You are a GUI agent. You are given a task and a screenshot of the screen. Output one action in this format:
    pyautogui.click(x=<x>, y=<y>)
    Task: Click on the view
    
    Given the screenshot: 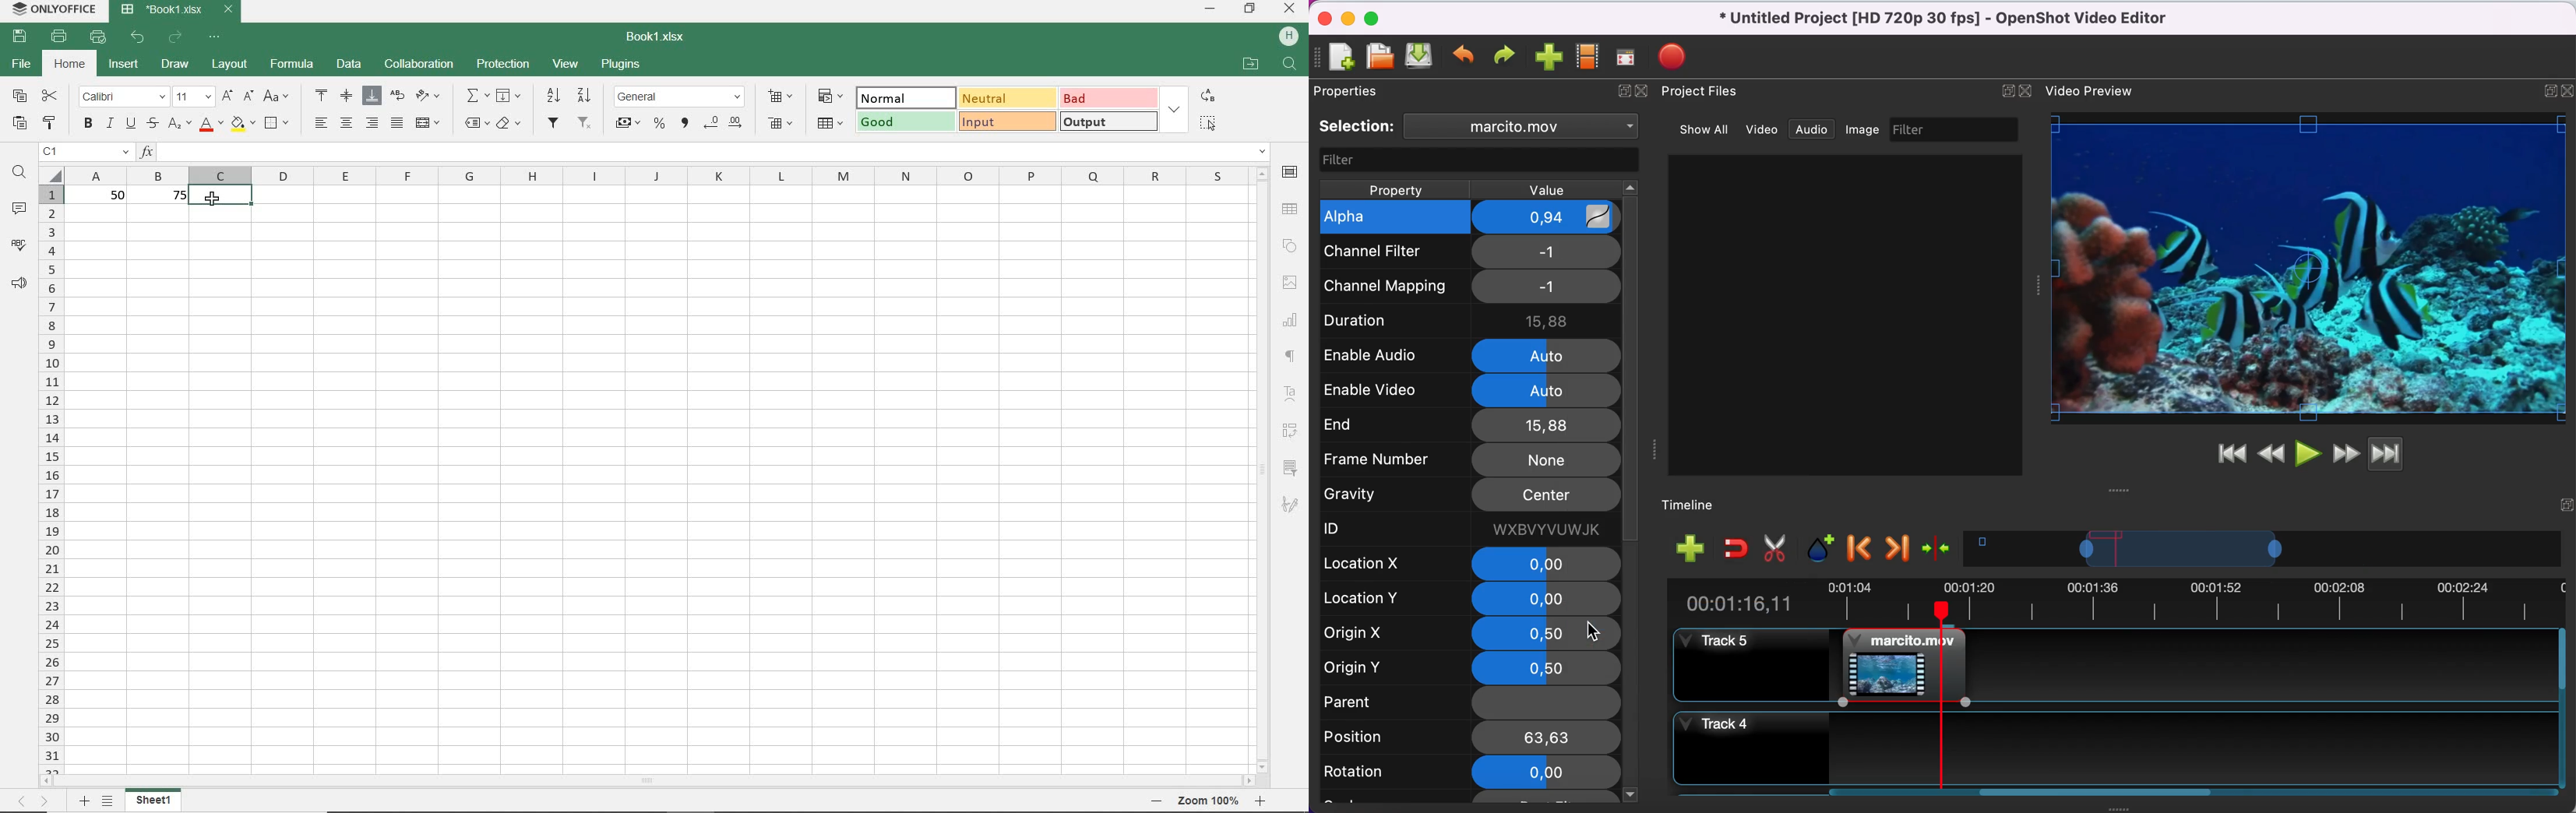 What is the action you would take?
    pyautogui.click(x=565, y=63)
    